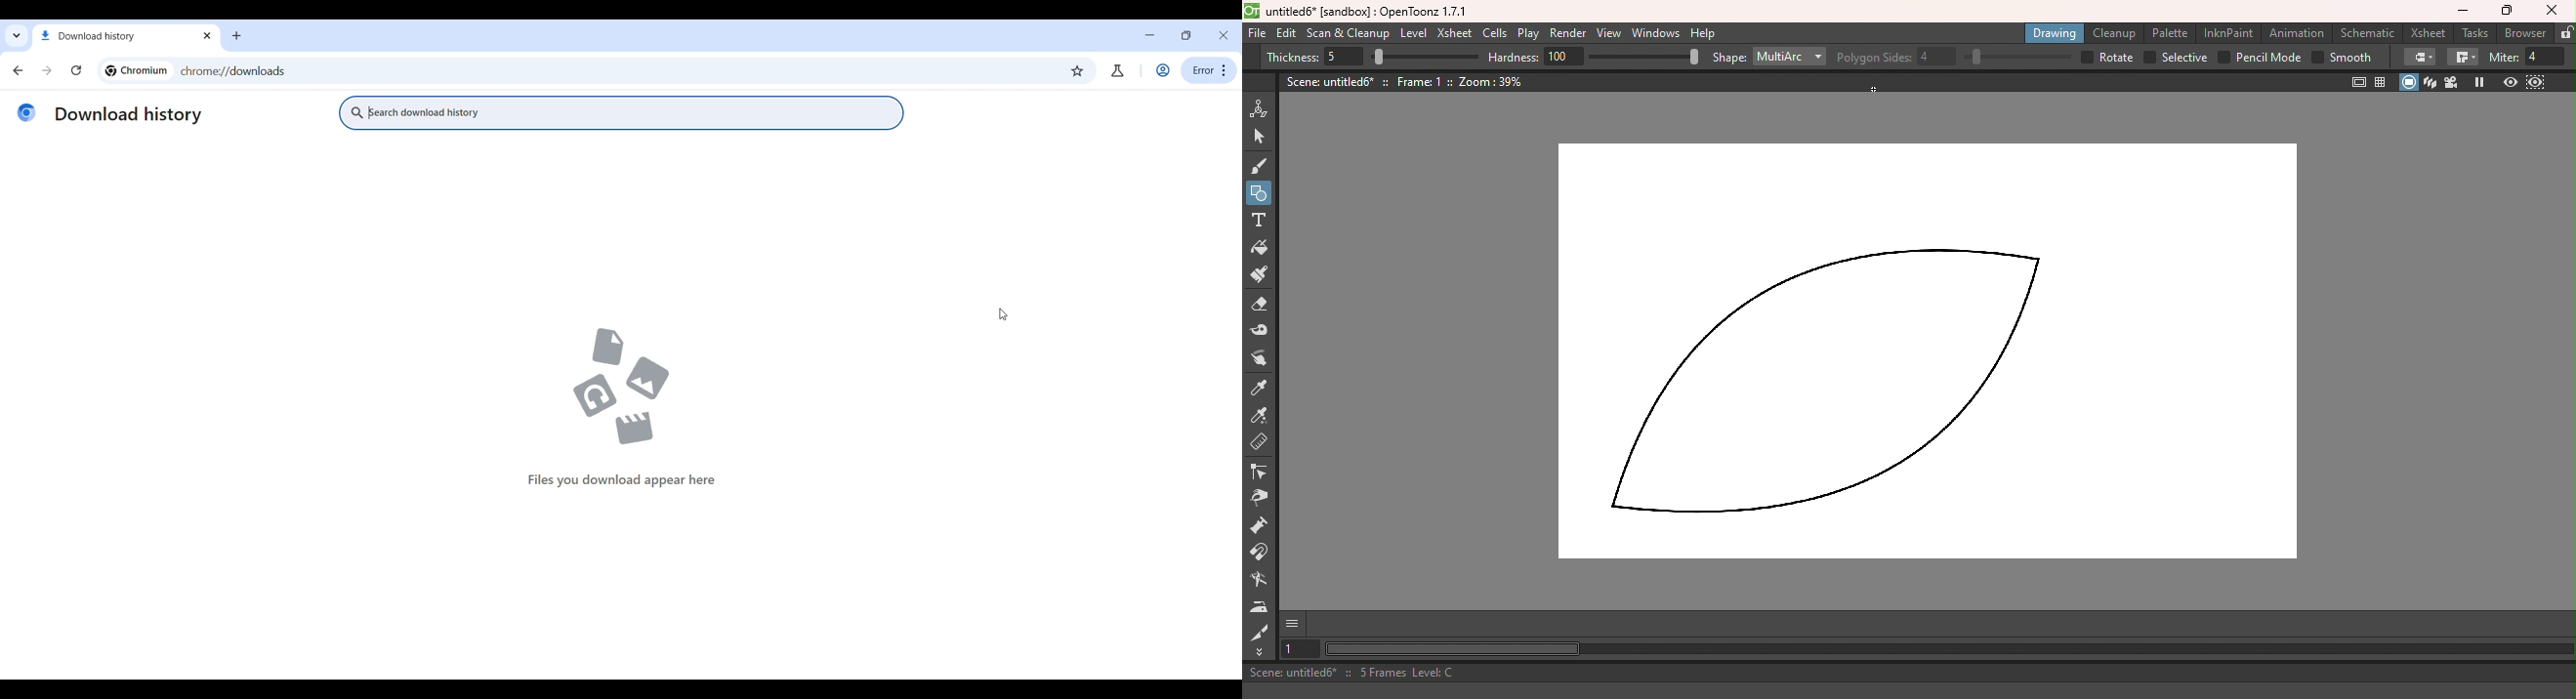 The width and height of the screenshot is (2576, 700). I want to click on Eraser tool, so click(1259, 306).